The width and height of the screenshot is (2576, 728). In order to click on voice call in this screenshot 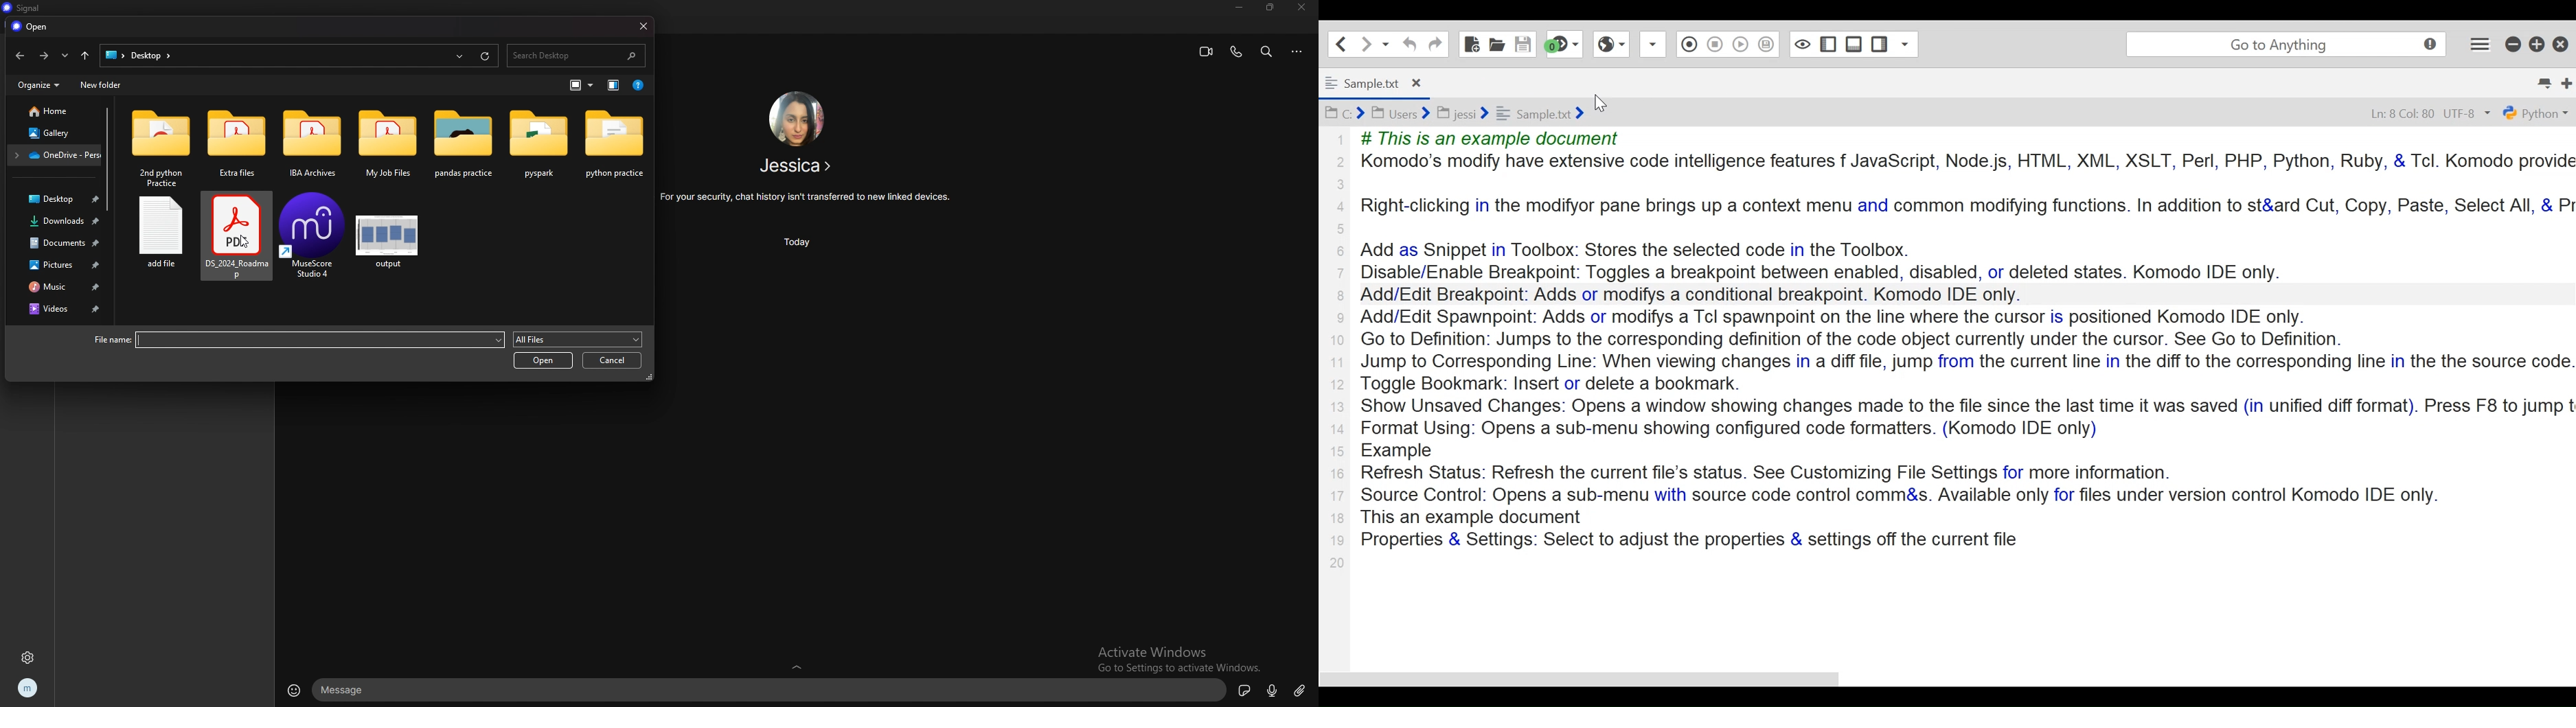, I will do `click(1235, 51)`.